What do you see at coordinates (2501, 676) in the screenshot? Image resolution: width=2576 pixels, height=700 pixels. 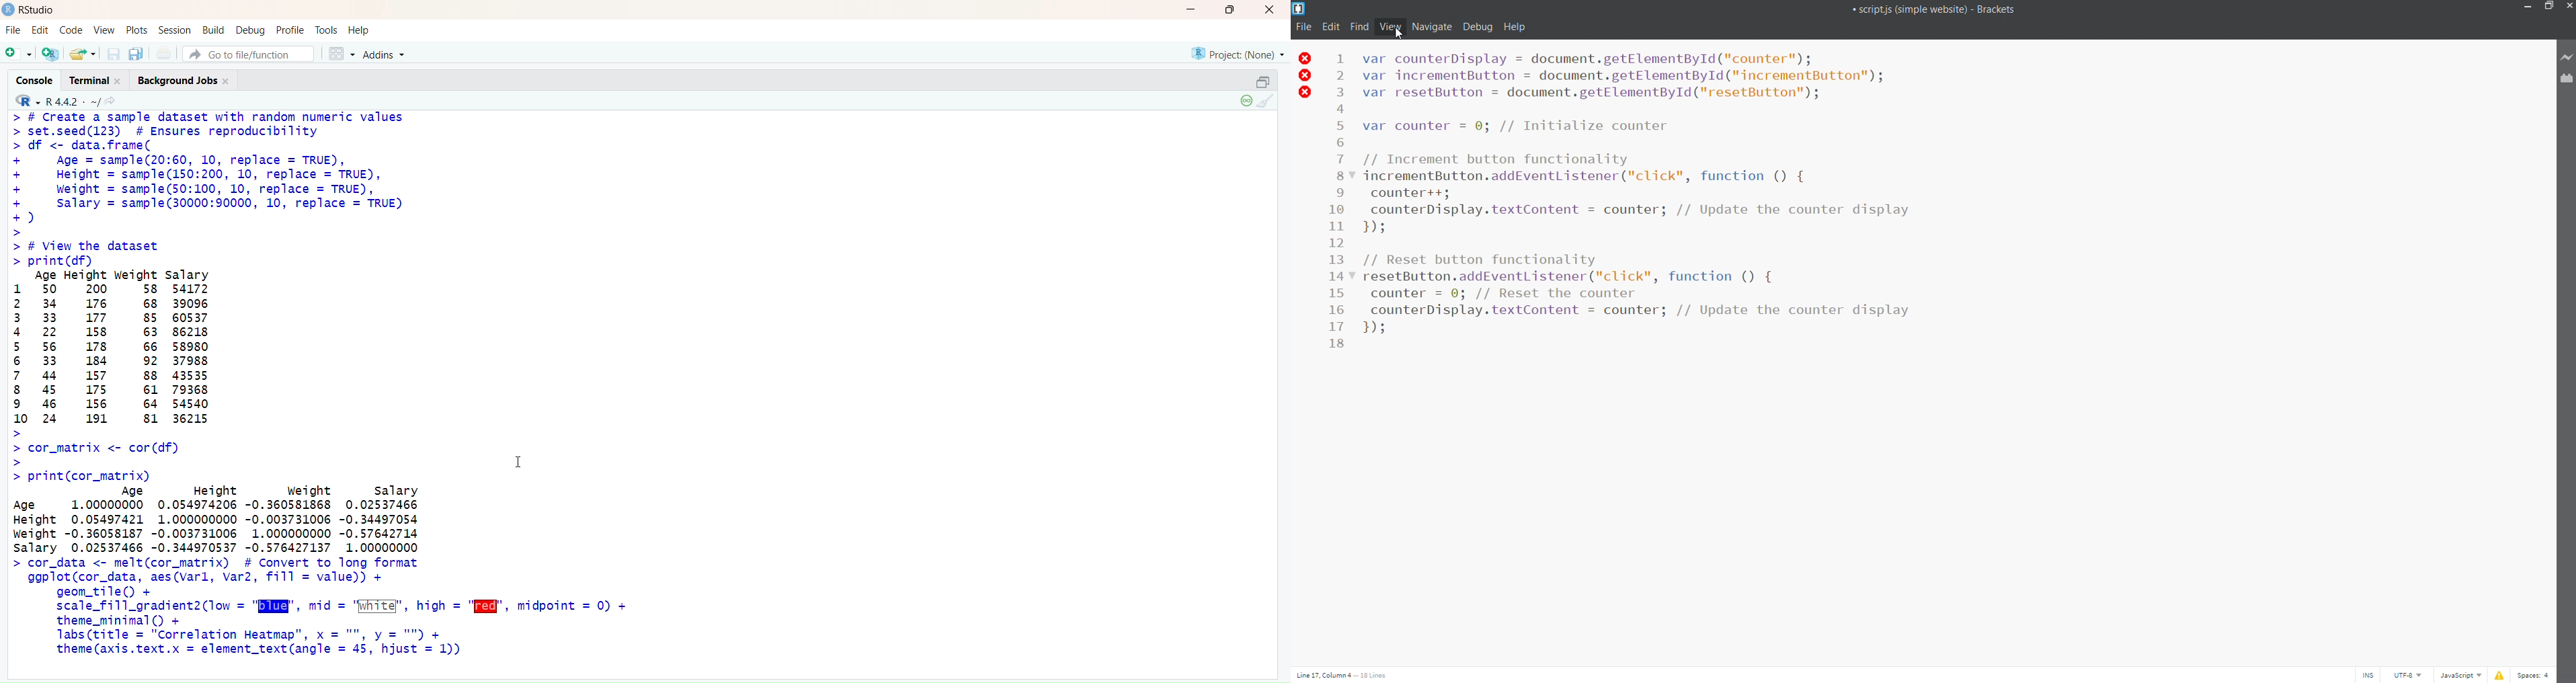 I see `show errors` at bounding box center [2501, 676].